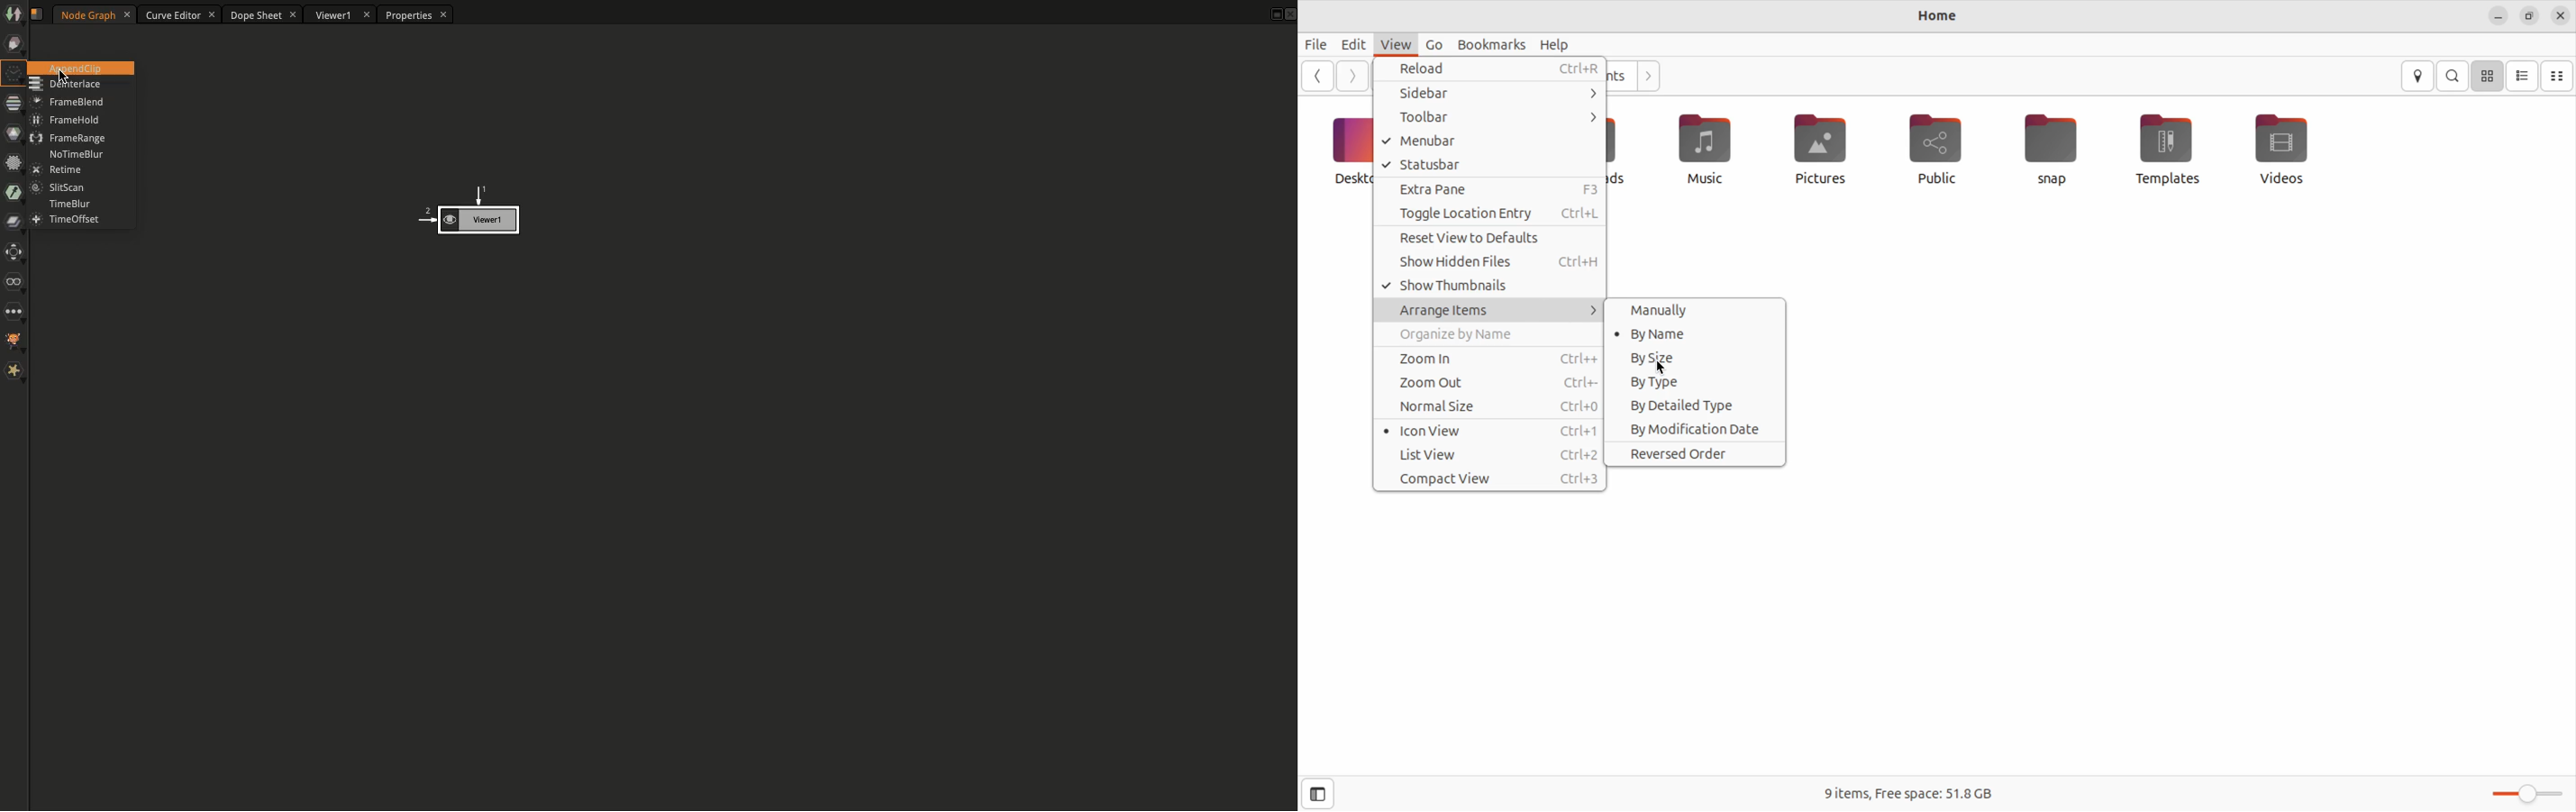  What do you see at coordinates (2284, 152) in the screenshot?
I see `videos` at bounding box center [2284, 152].